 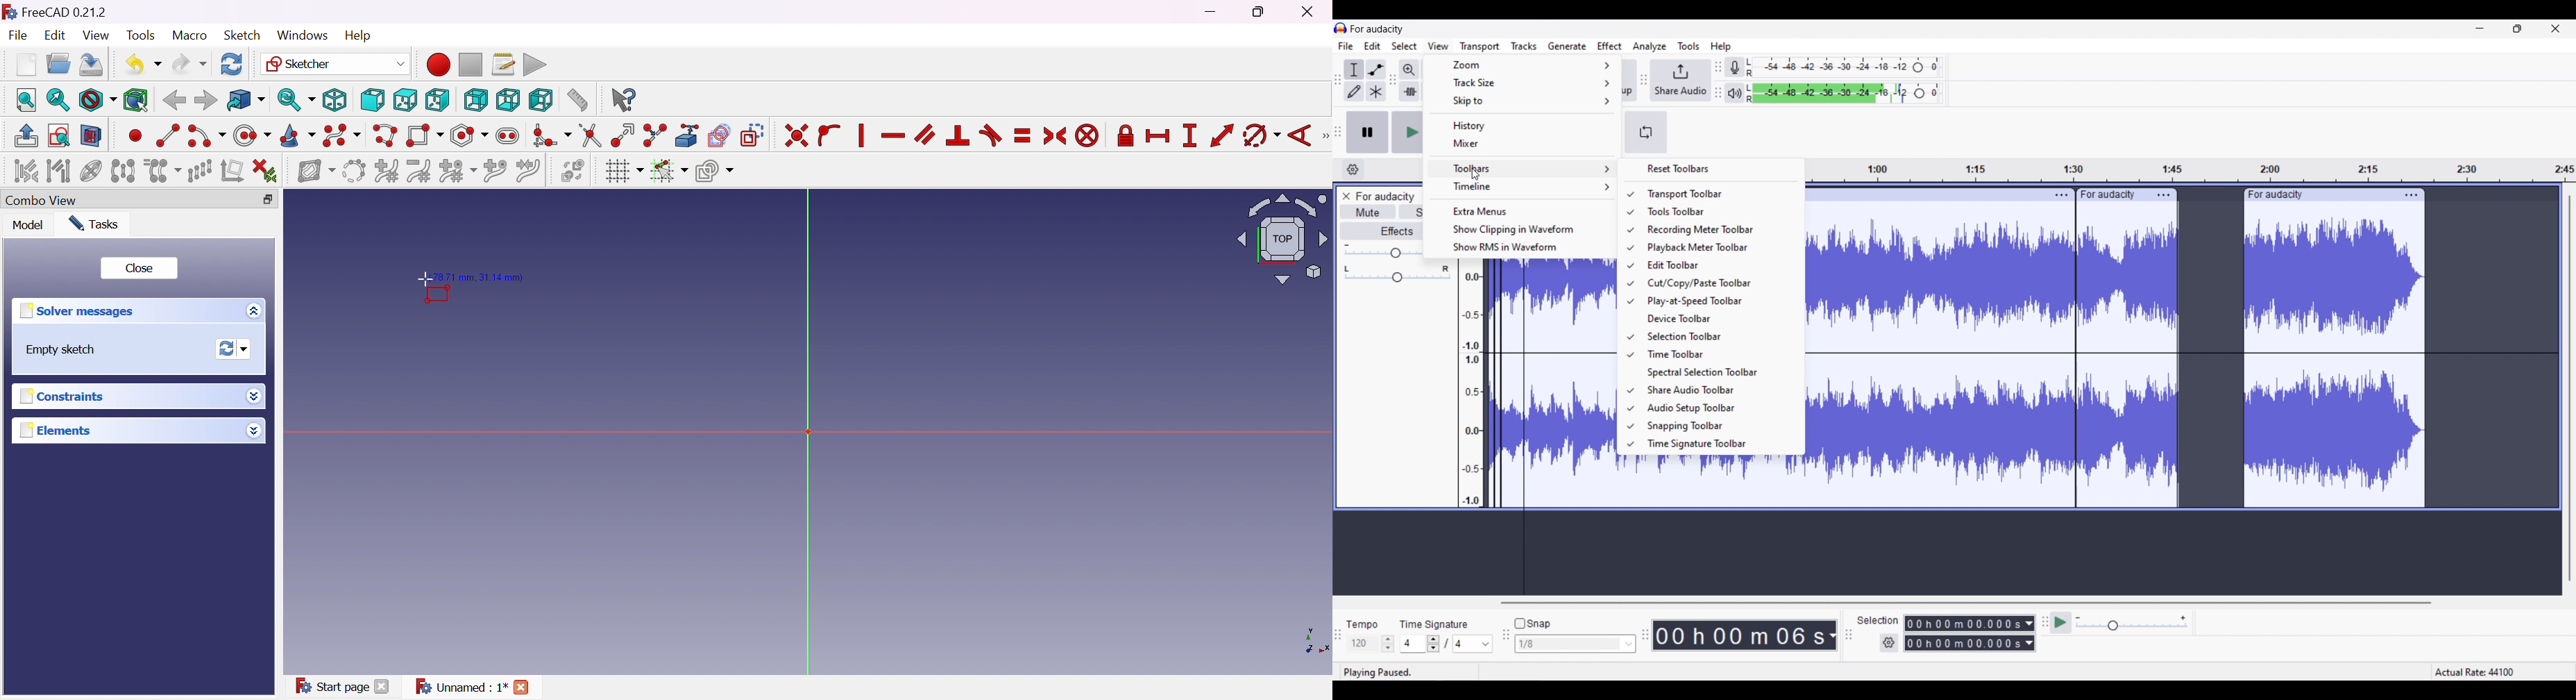 What do you see at coordinates (1376, 69) in the screenshot?
I see `Envelop tool` at bounding box center [1376, 69].